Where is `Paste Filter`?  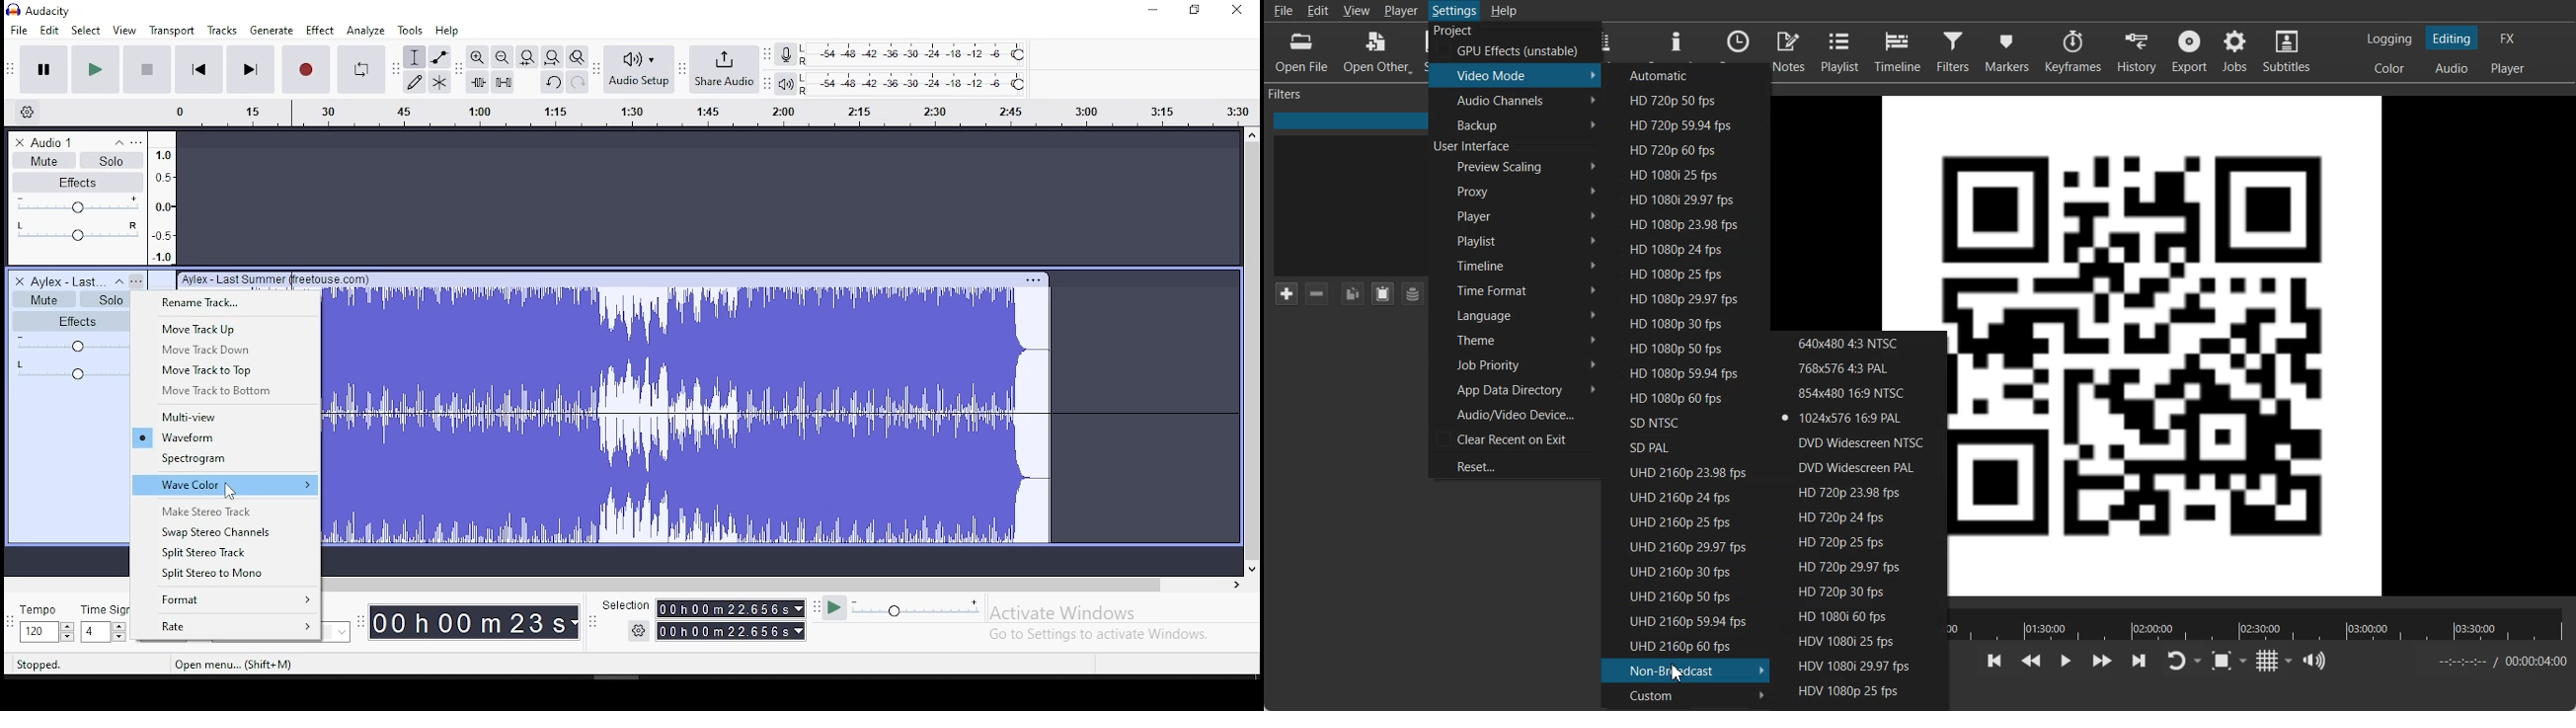 Paste Filter is located at coordinates (1383, 293).